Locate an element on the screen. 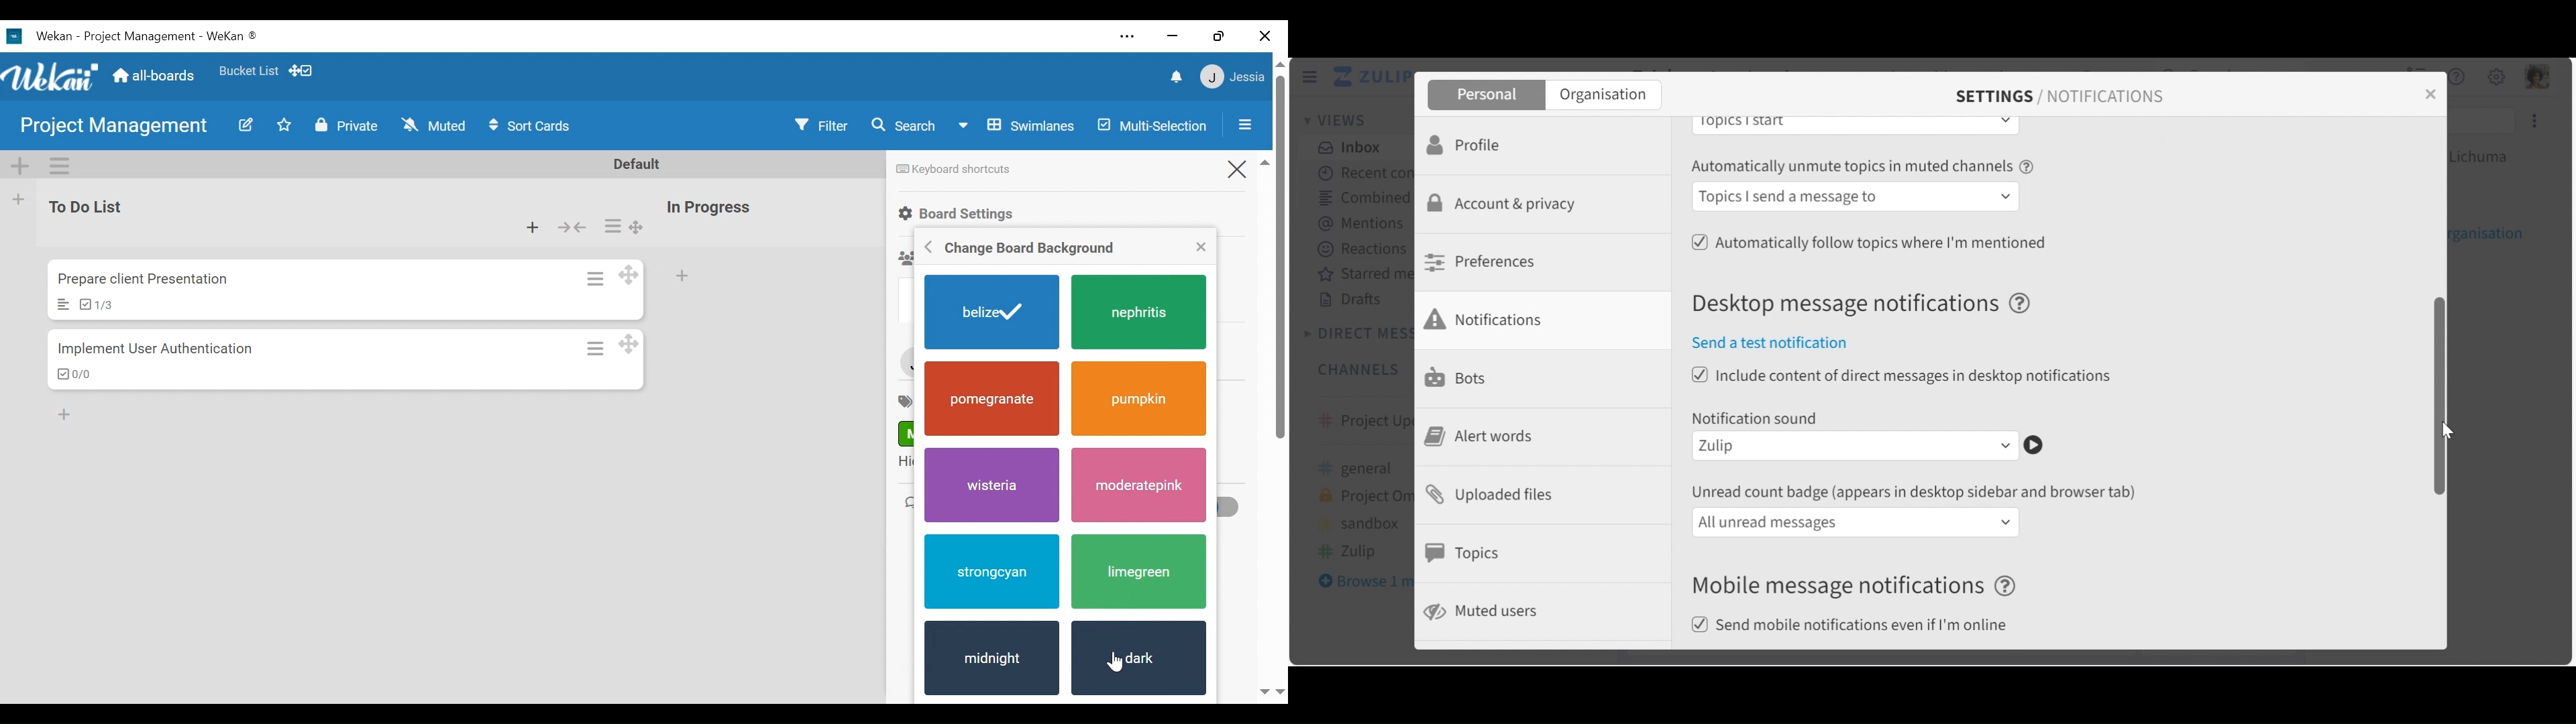 The image size is (2576, 728). Wekan Desktop icon is located at coordinates (139, 37).